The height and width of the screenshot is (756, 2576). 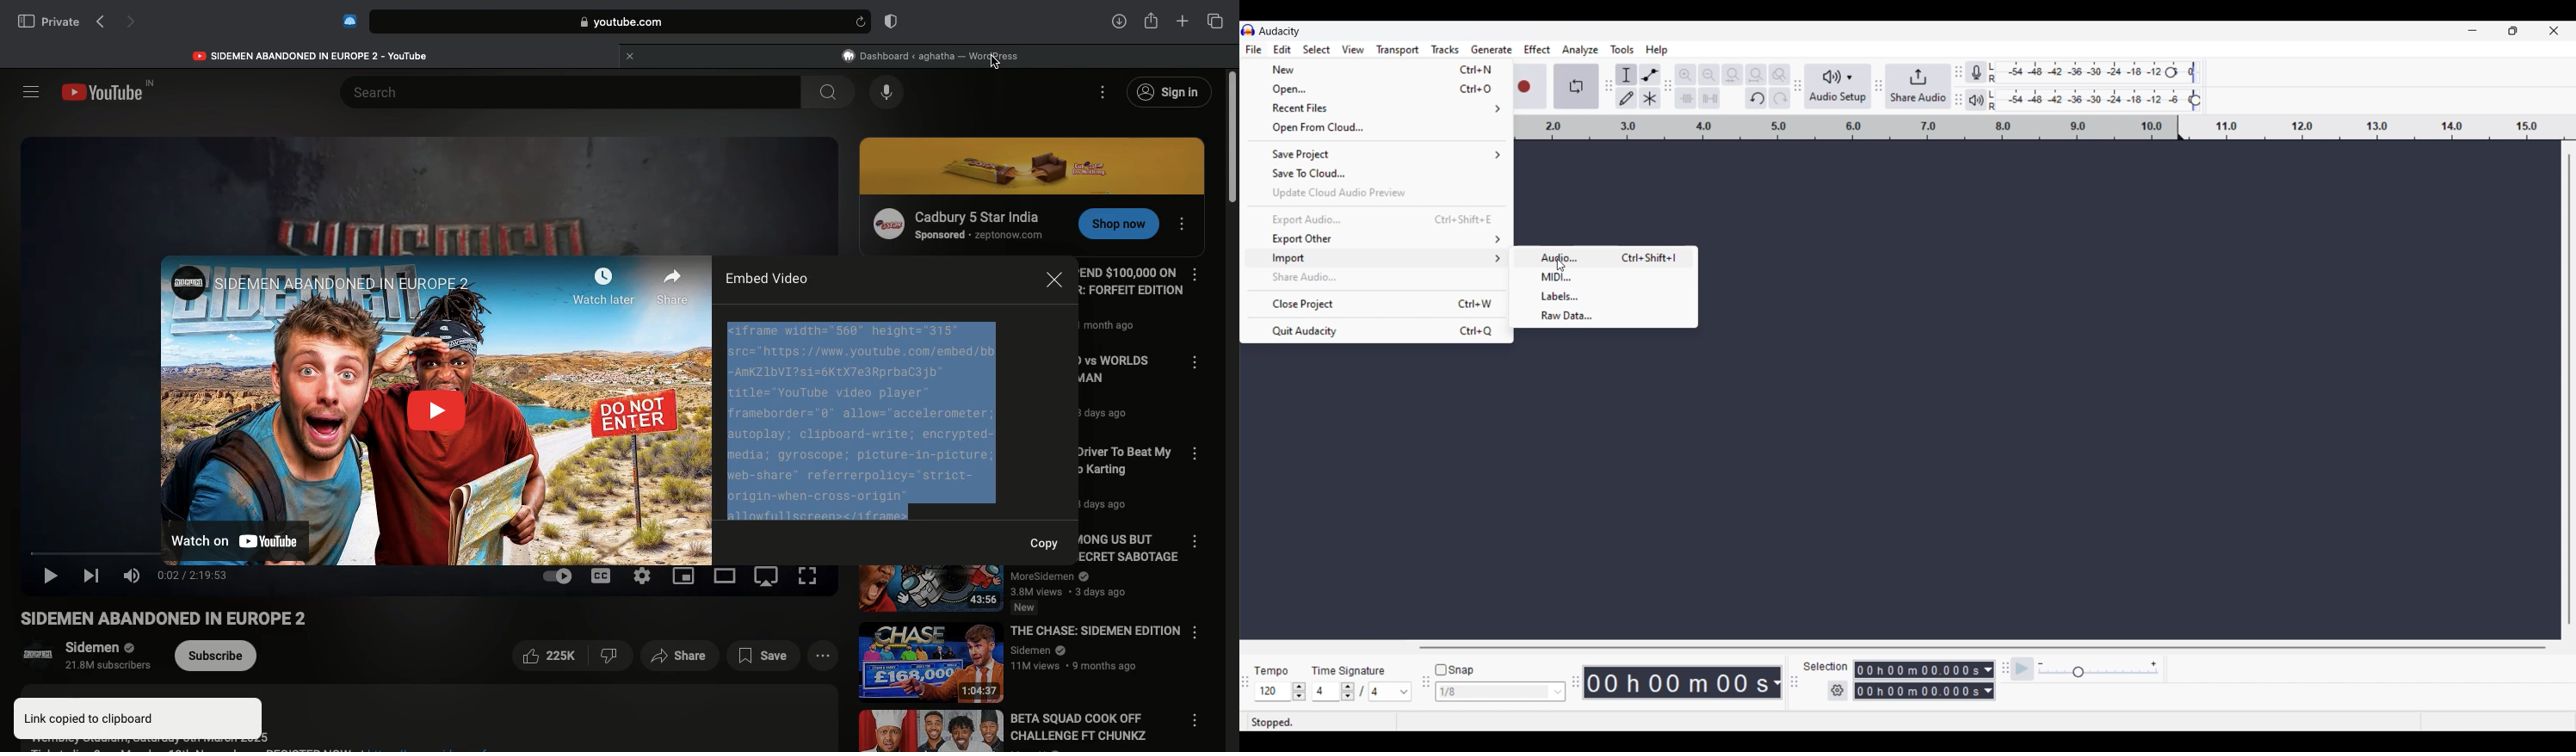 I want to click on tools tool bar, so click(x=1606, y=86).